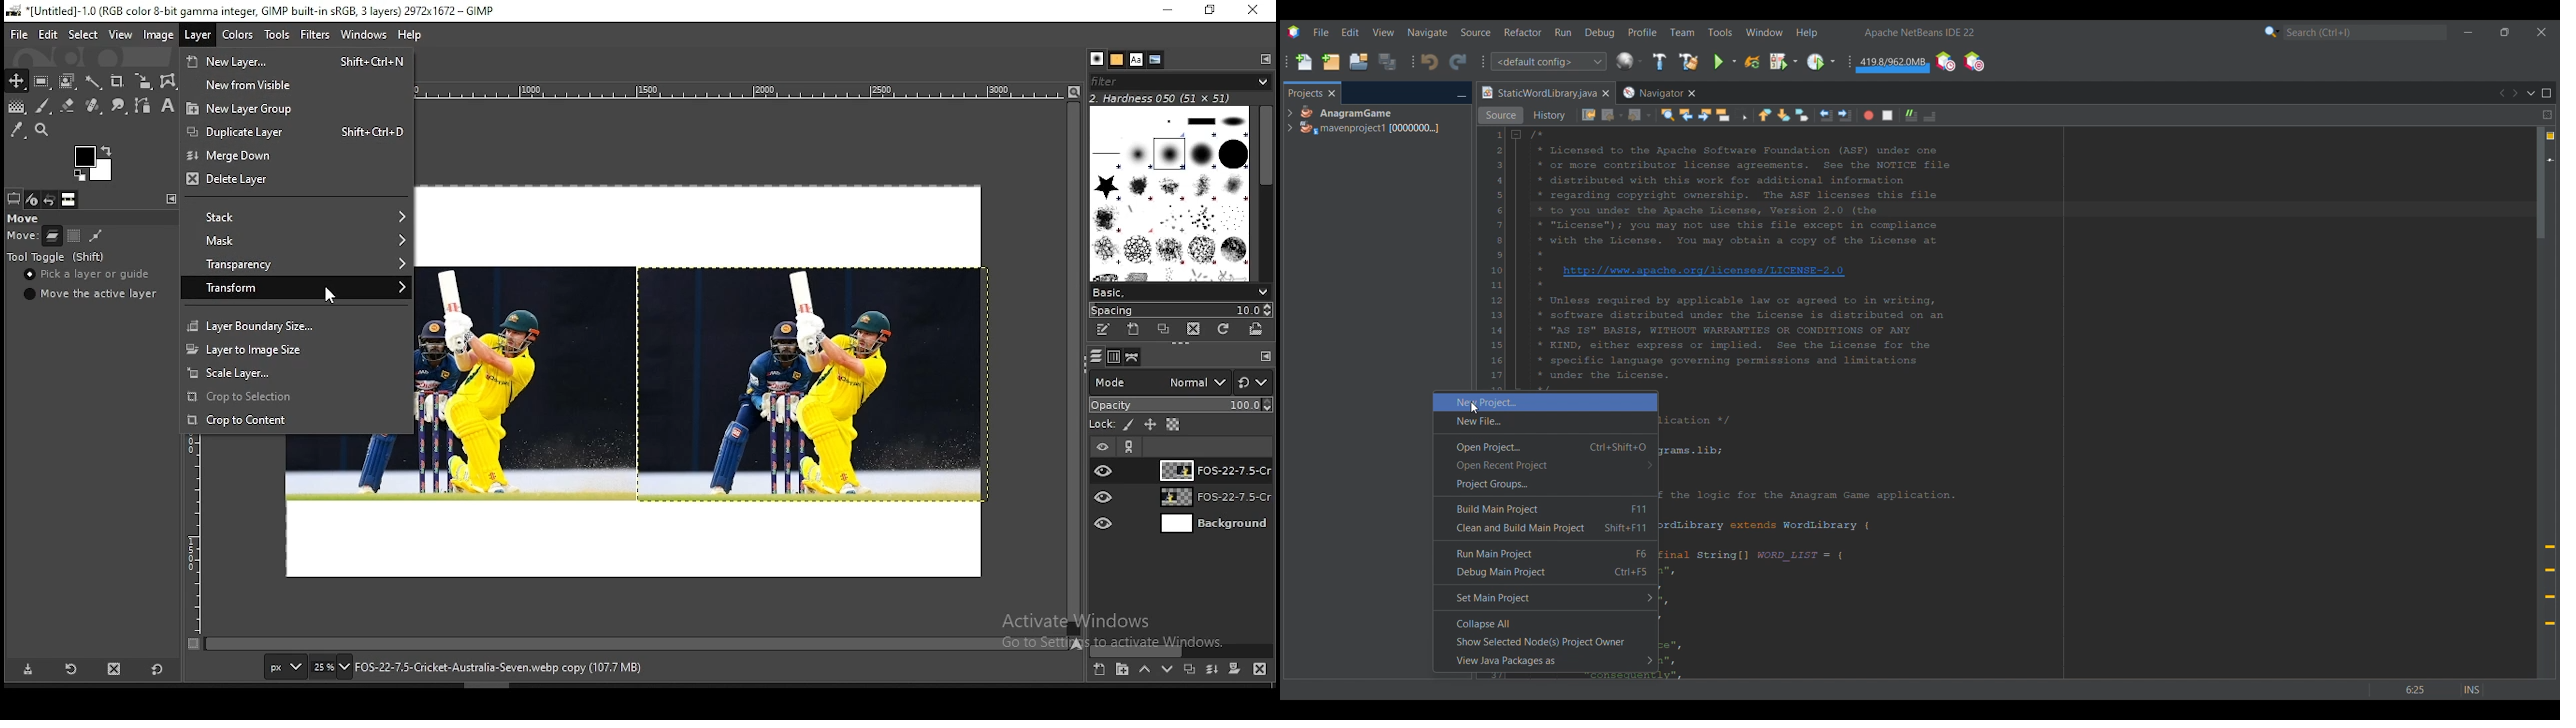  Describe the element at coordinates (2468, 32) in the screenshot. I see `Minimize` at that location.